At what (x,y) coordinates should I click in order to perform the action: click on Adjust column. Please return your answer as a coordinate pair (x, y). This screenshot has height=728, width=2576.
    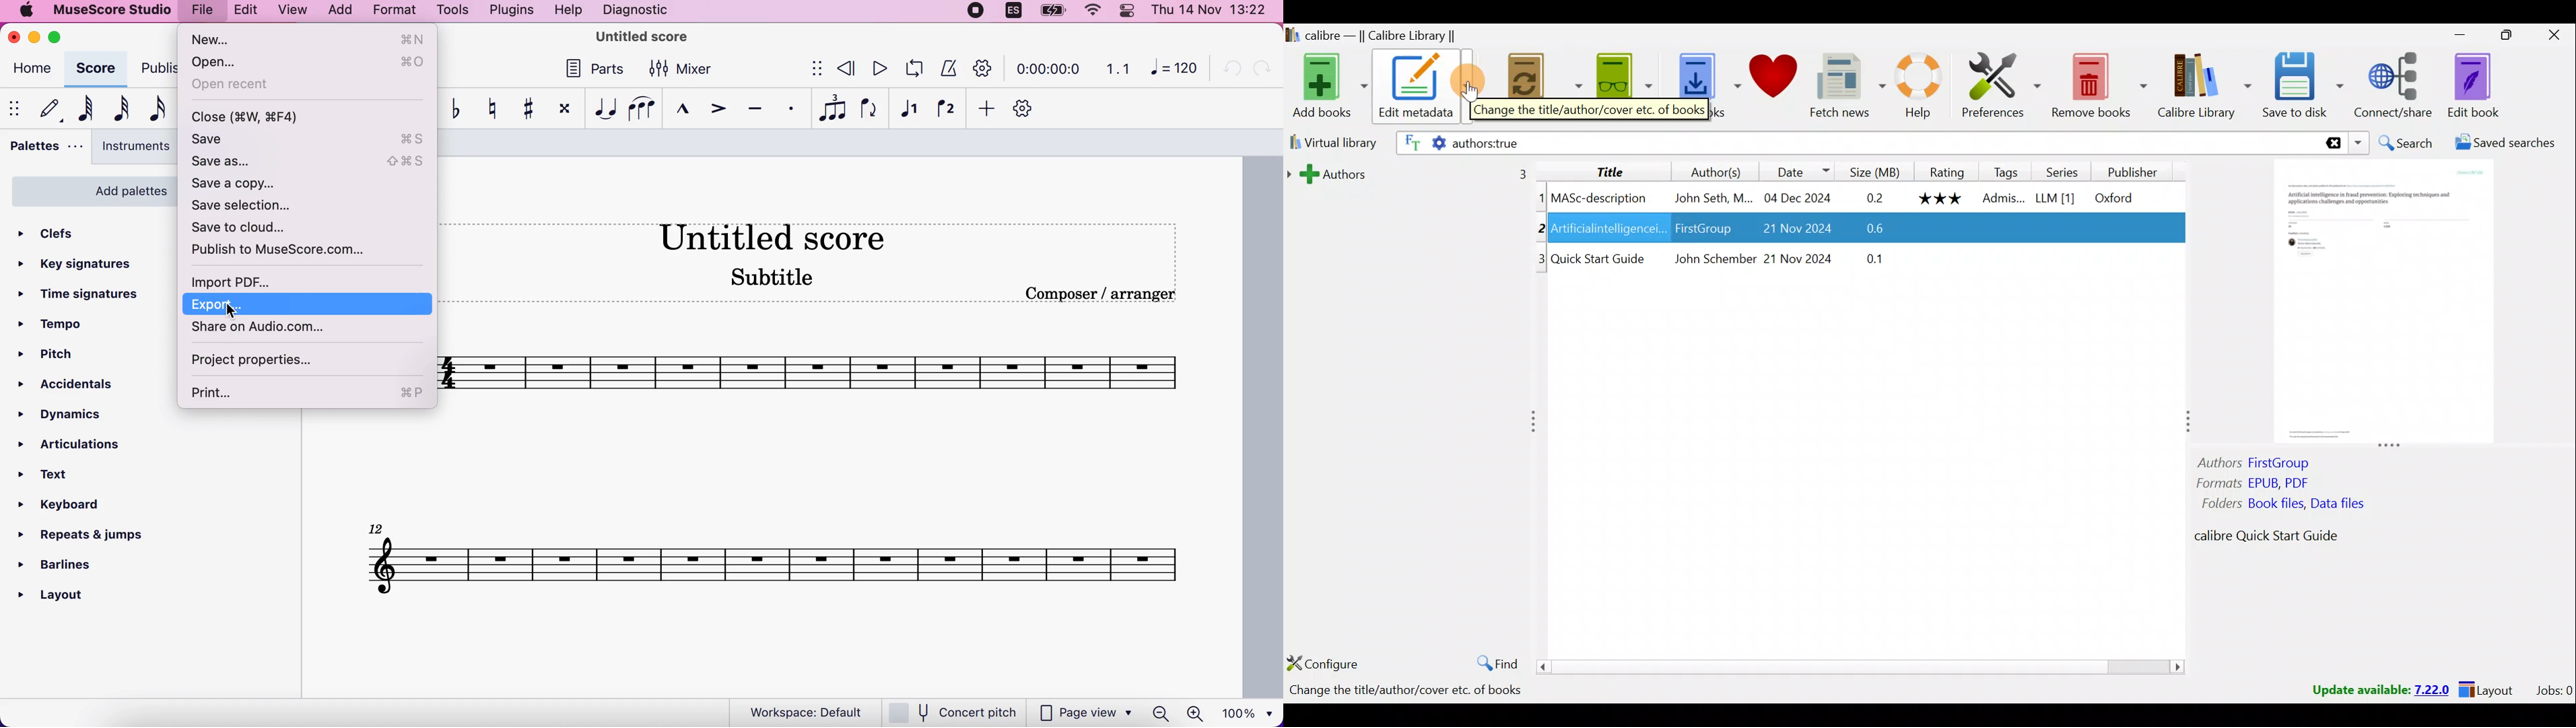
    Looking at the image, I should click on (1538, 421).